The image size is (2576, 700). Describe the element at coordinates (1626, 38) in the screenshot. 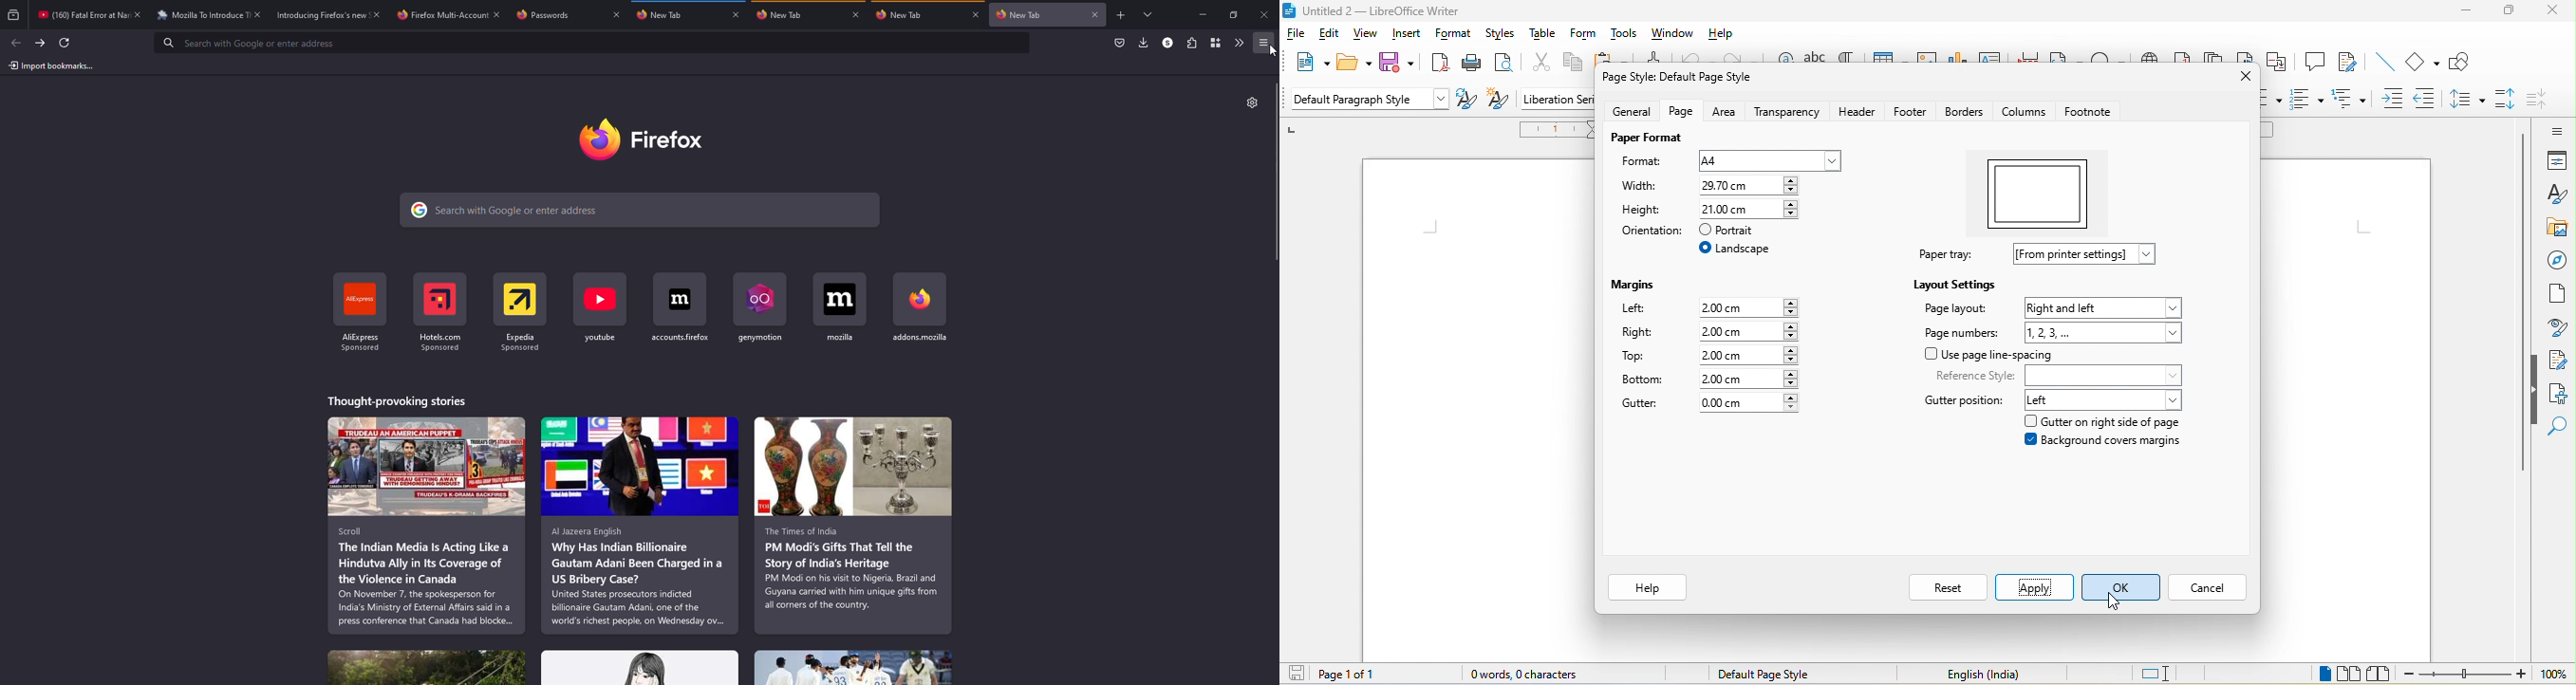

I see `tools` at that location.